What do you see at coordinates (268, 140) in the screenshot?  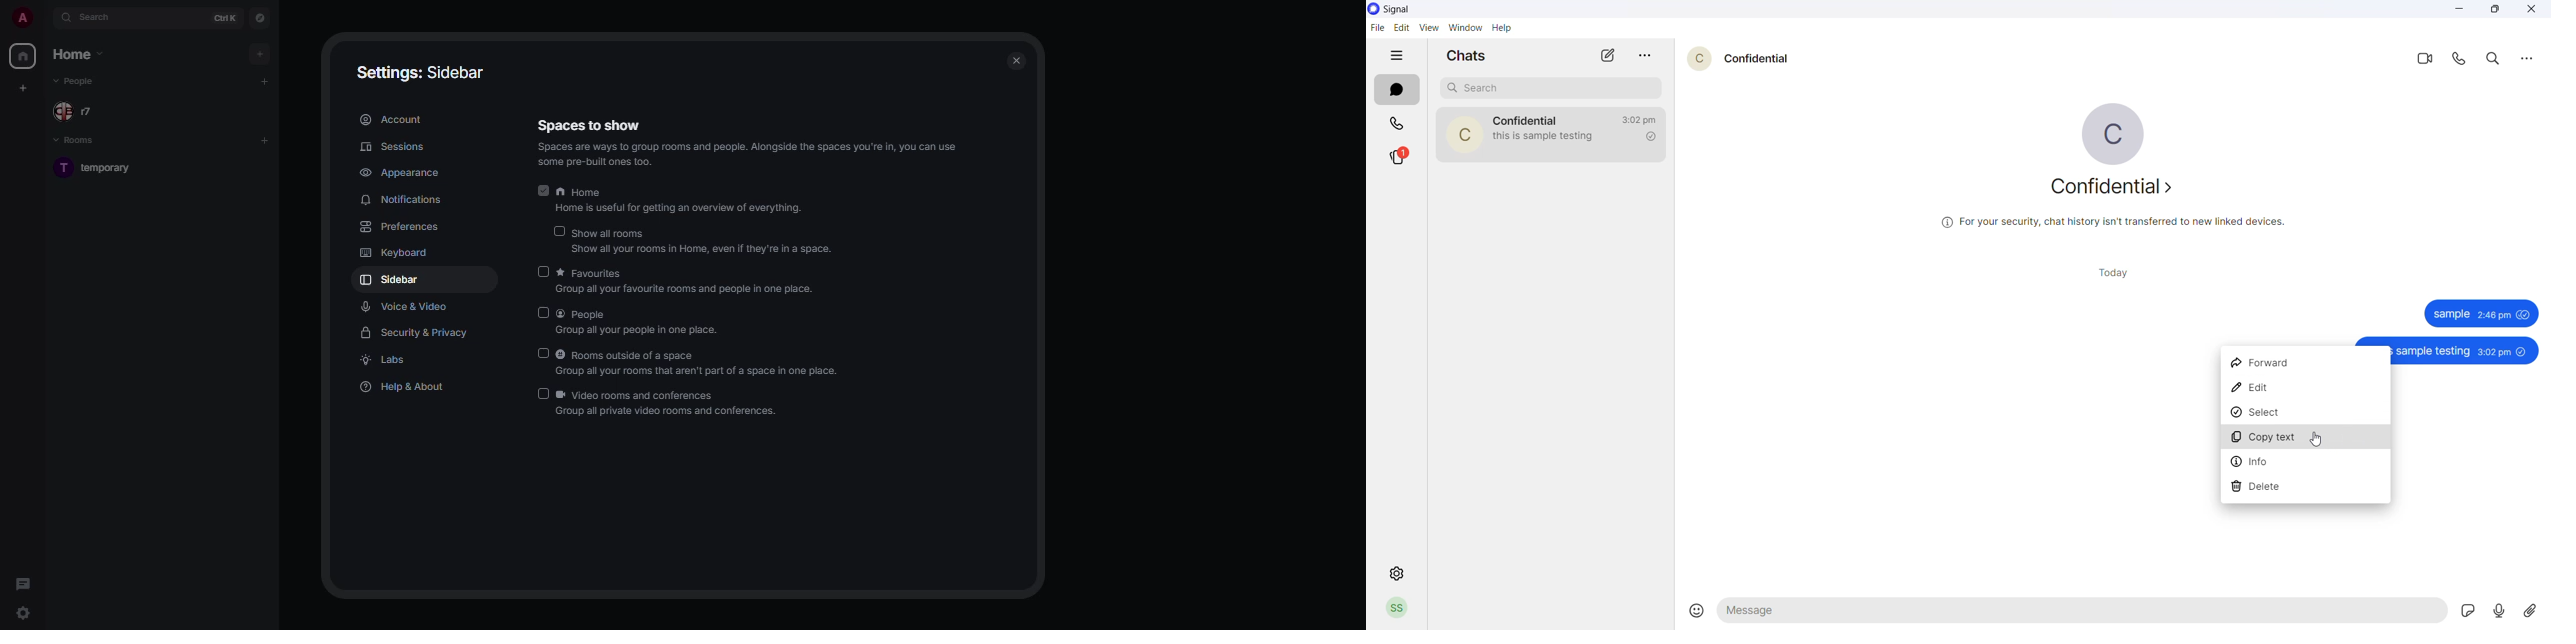 I see `add` at bounding box center [268, 140].